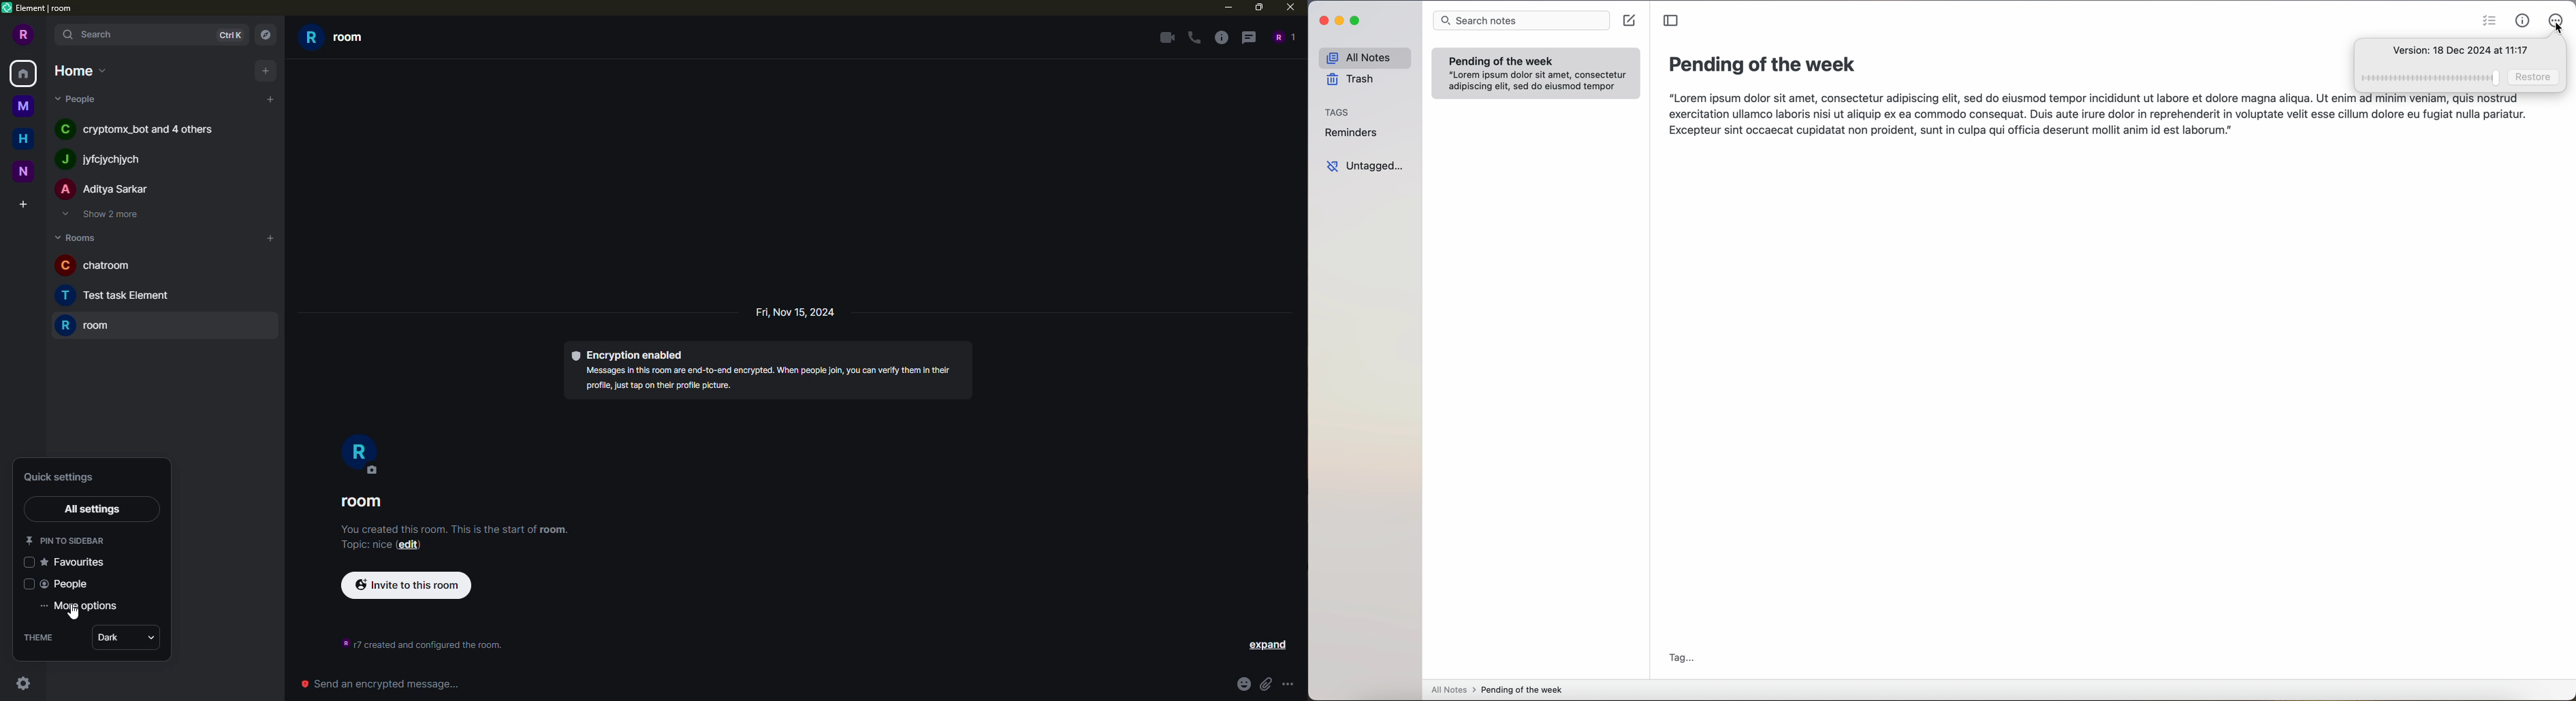 The height and width of the screenshot is (728, 2576). I want to click on people, so click(71, 584).